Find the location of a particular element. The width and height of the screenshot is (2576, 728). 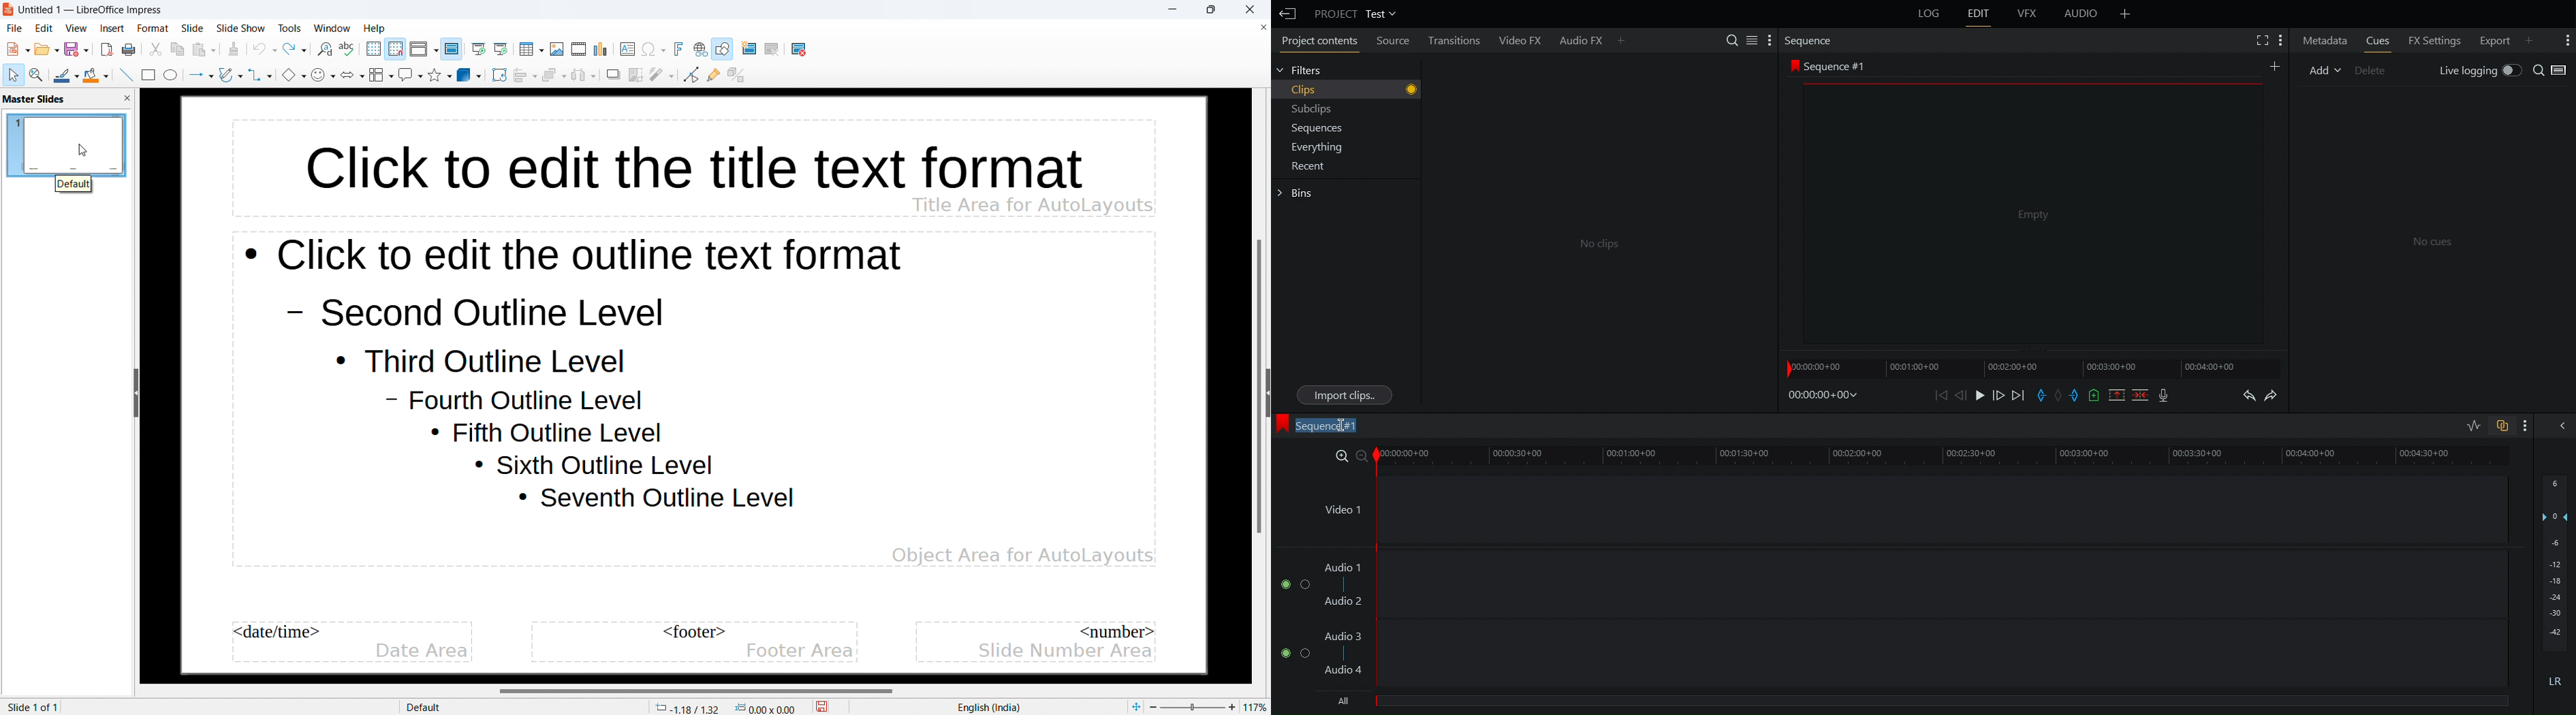

insert chart is located at coordinates (601, 49).